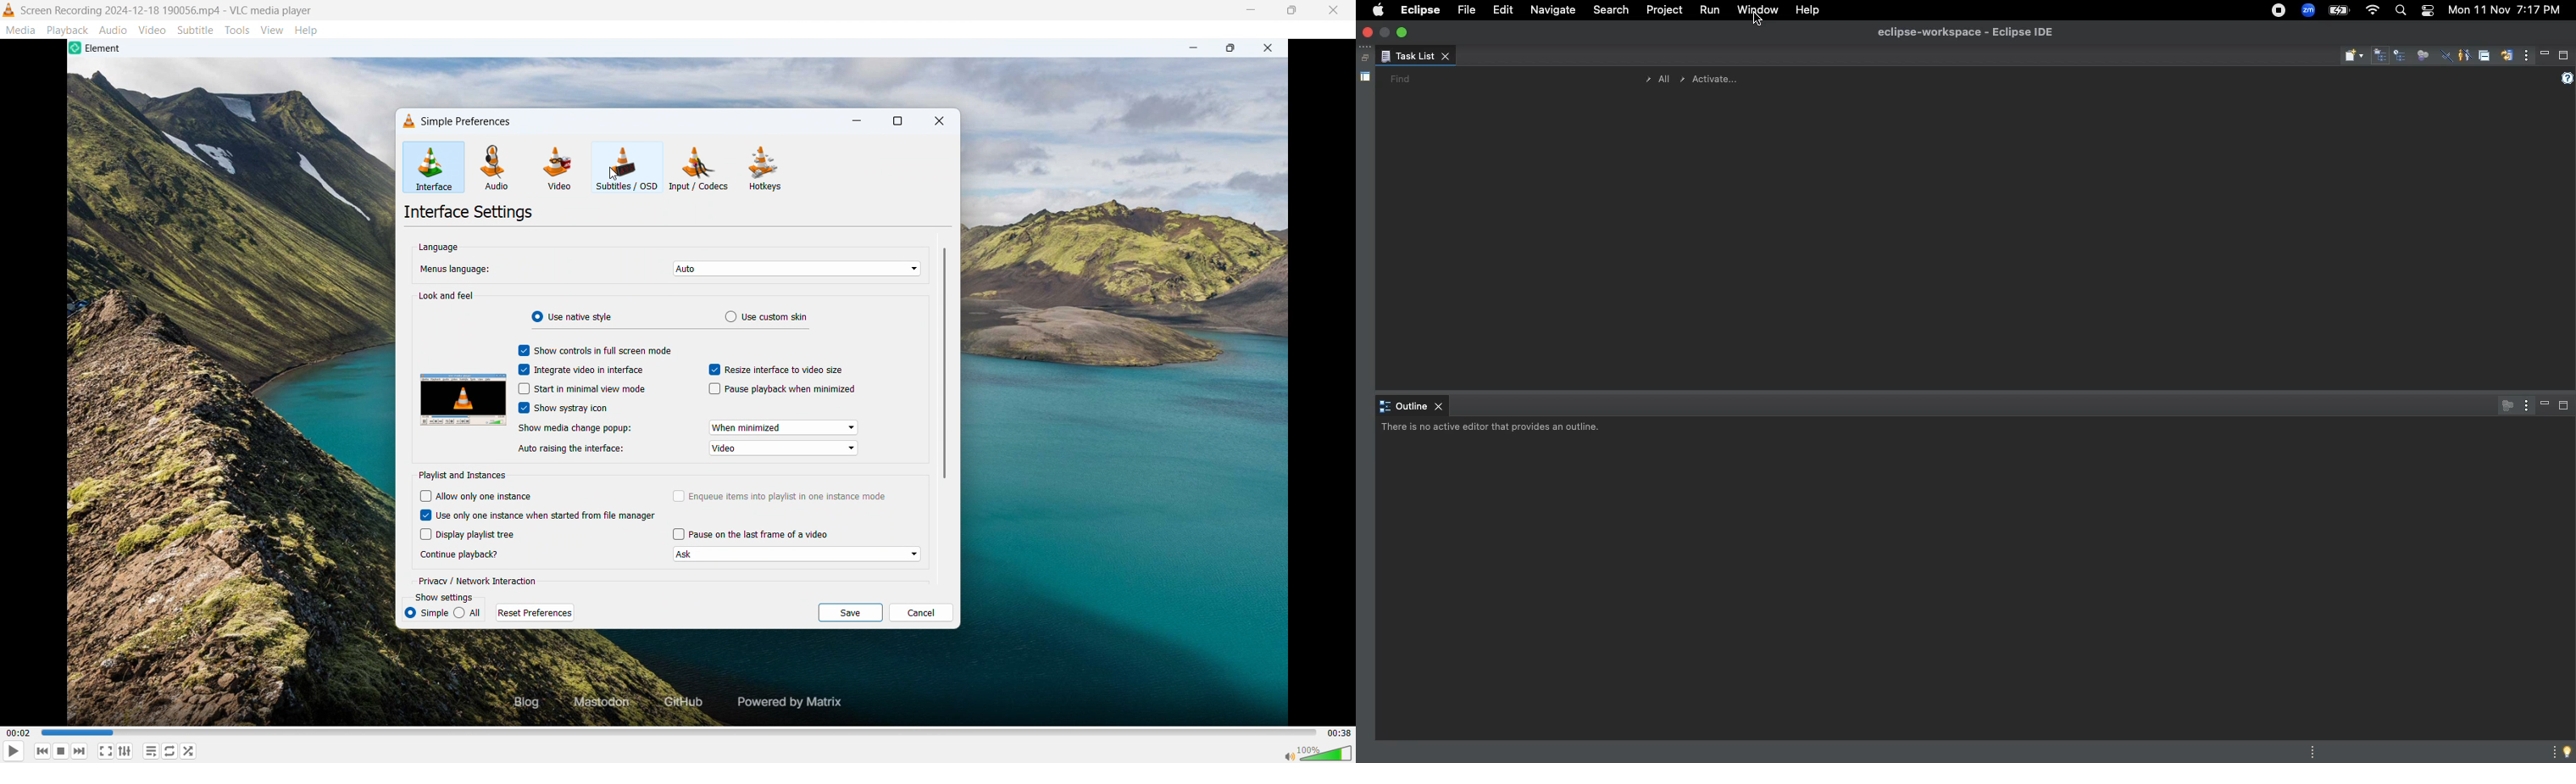 Image resolution: width=2576 pixels, height=784 pixels. What do you see at coordinates (761, 536) in the screenshot?
I see `Pause on the last frame of video ` at bounding box center [761, 536].